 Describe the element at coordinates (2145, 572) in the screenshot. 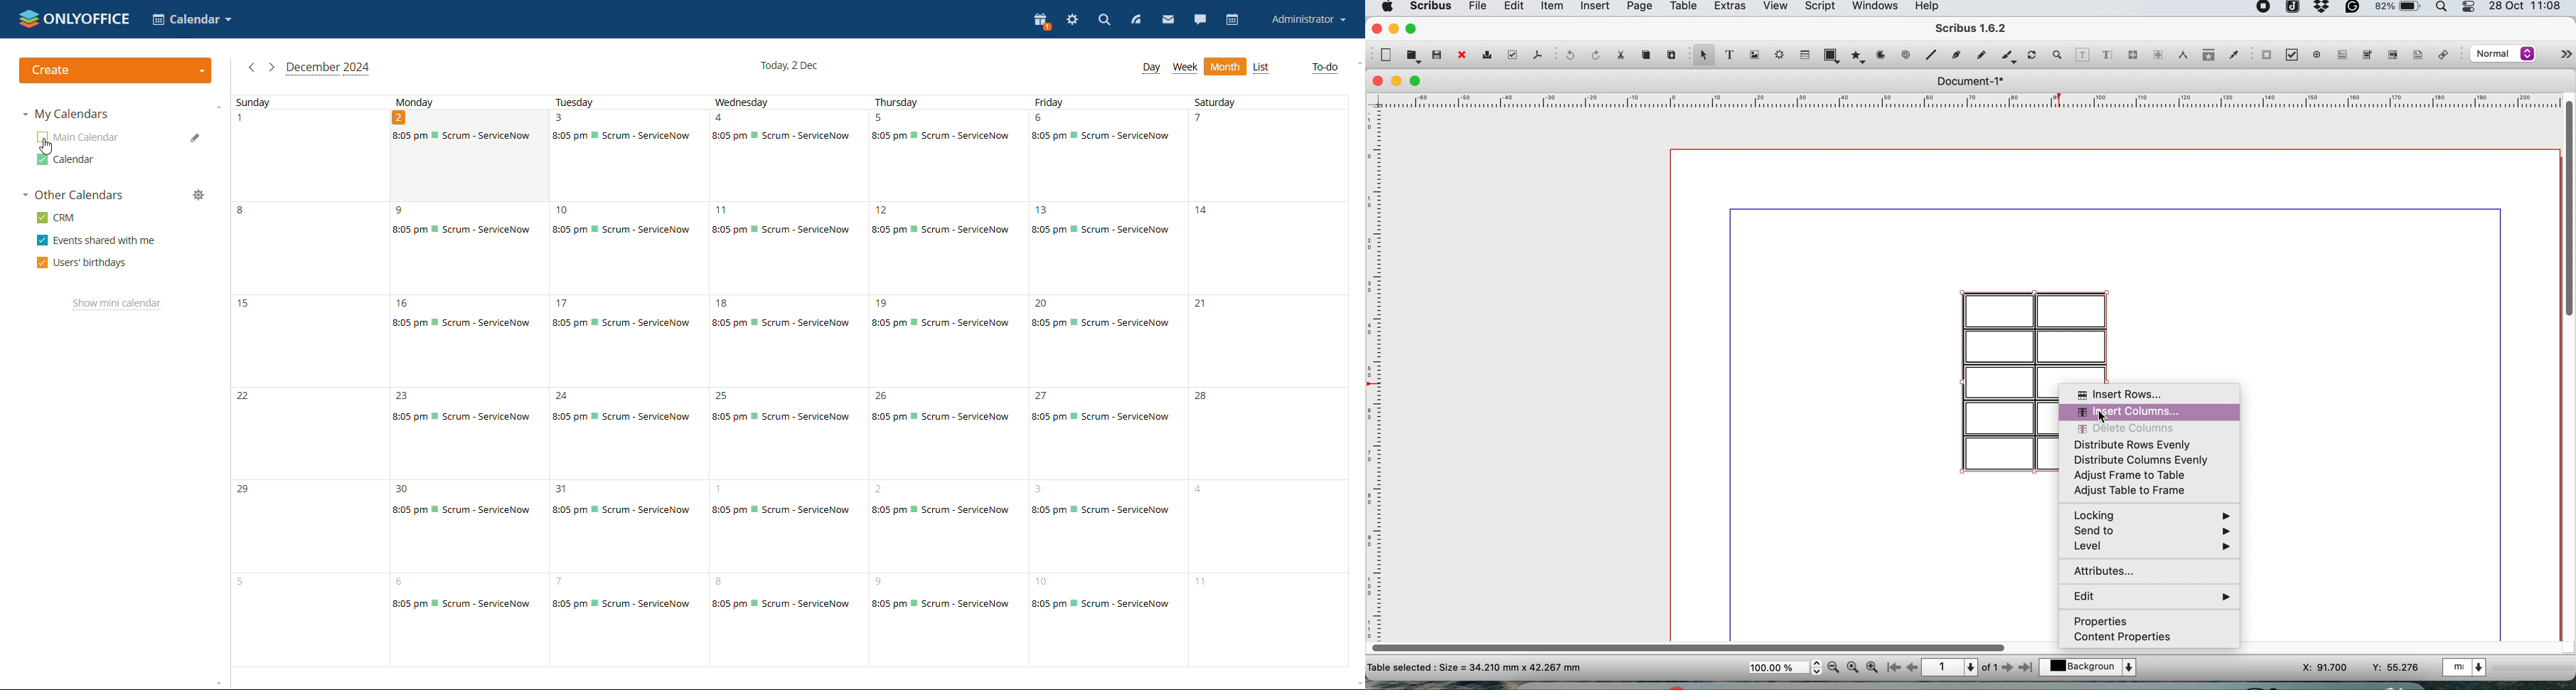

I see `attributes` at that location.